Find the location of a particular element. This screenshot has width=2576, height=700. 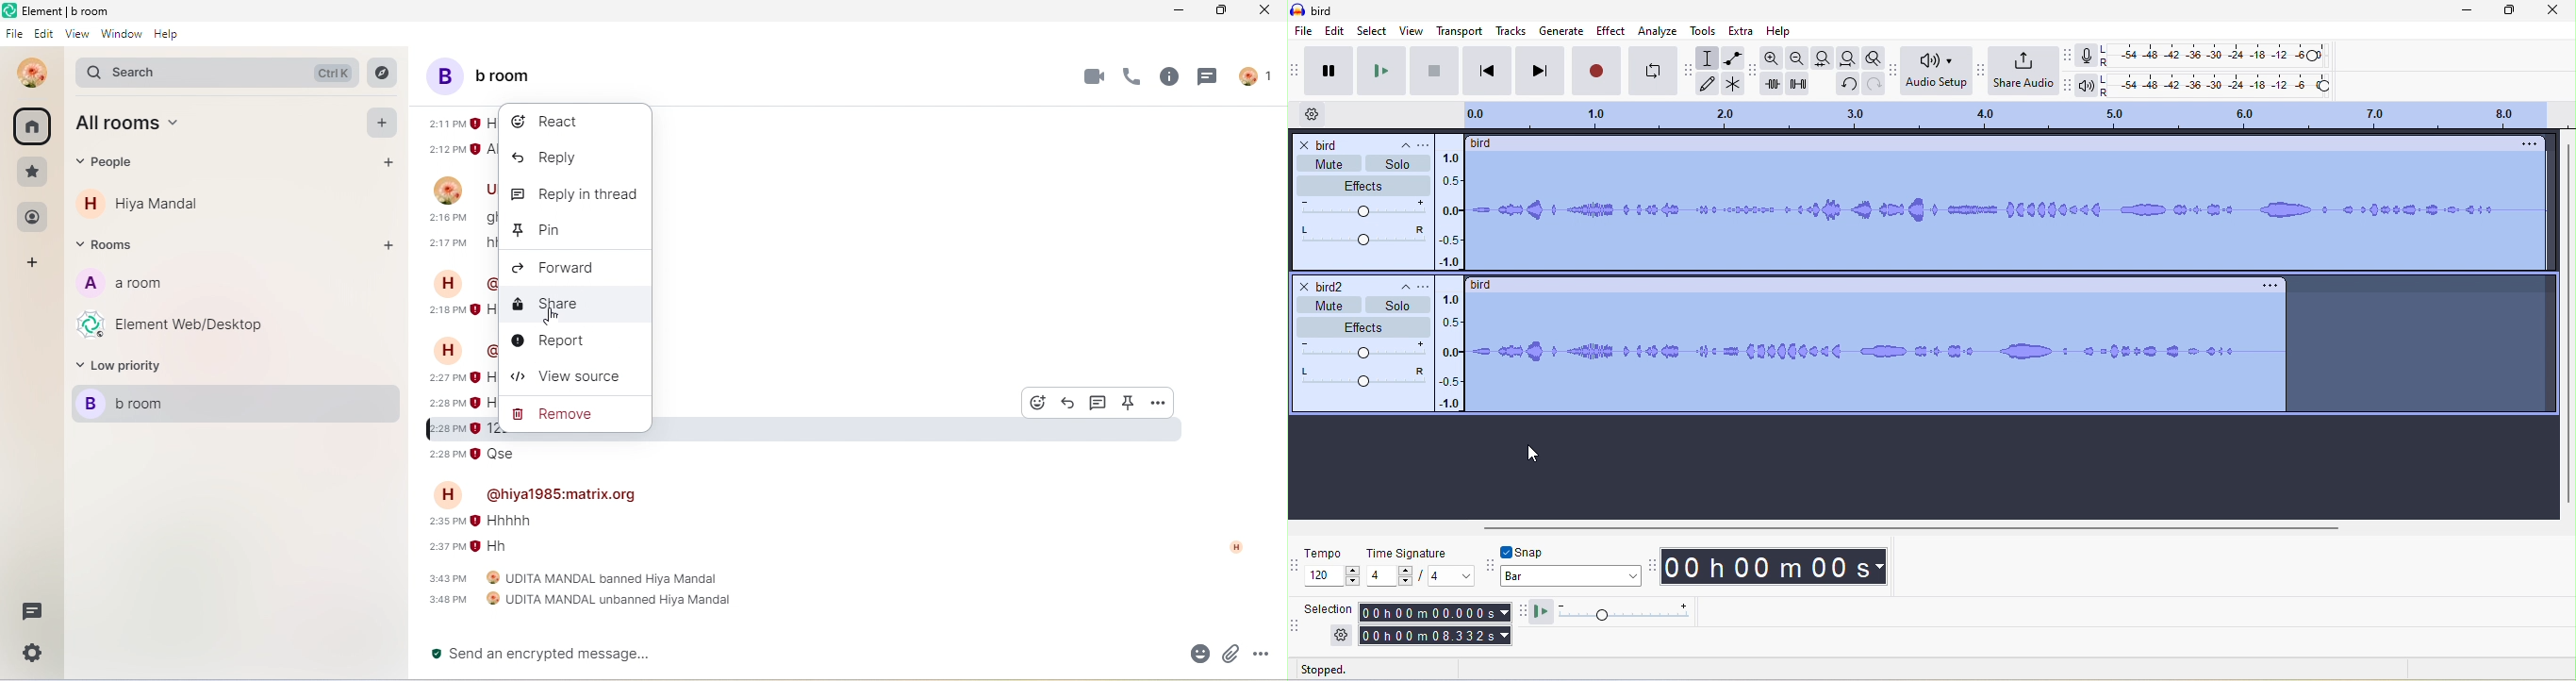

tools is located at coordinates (1701, 31).